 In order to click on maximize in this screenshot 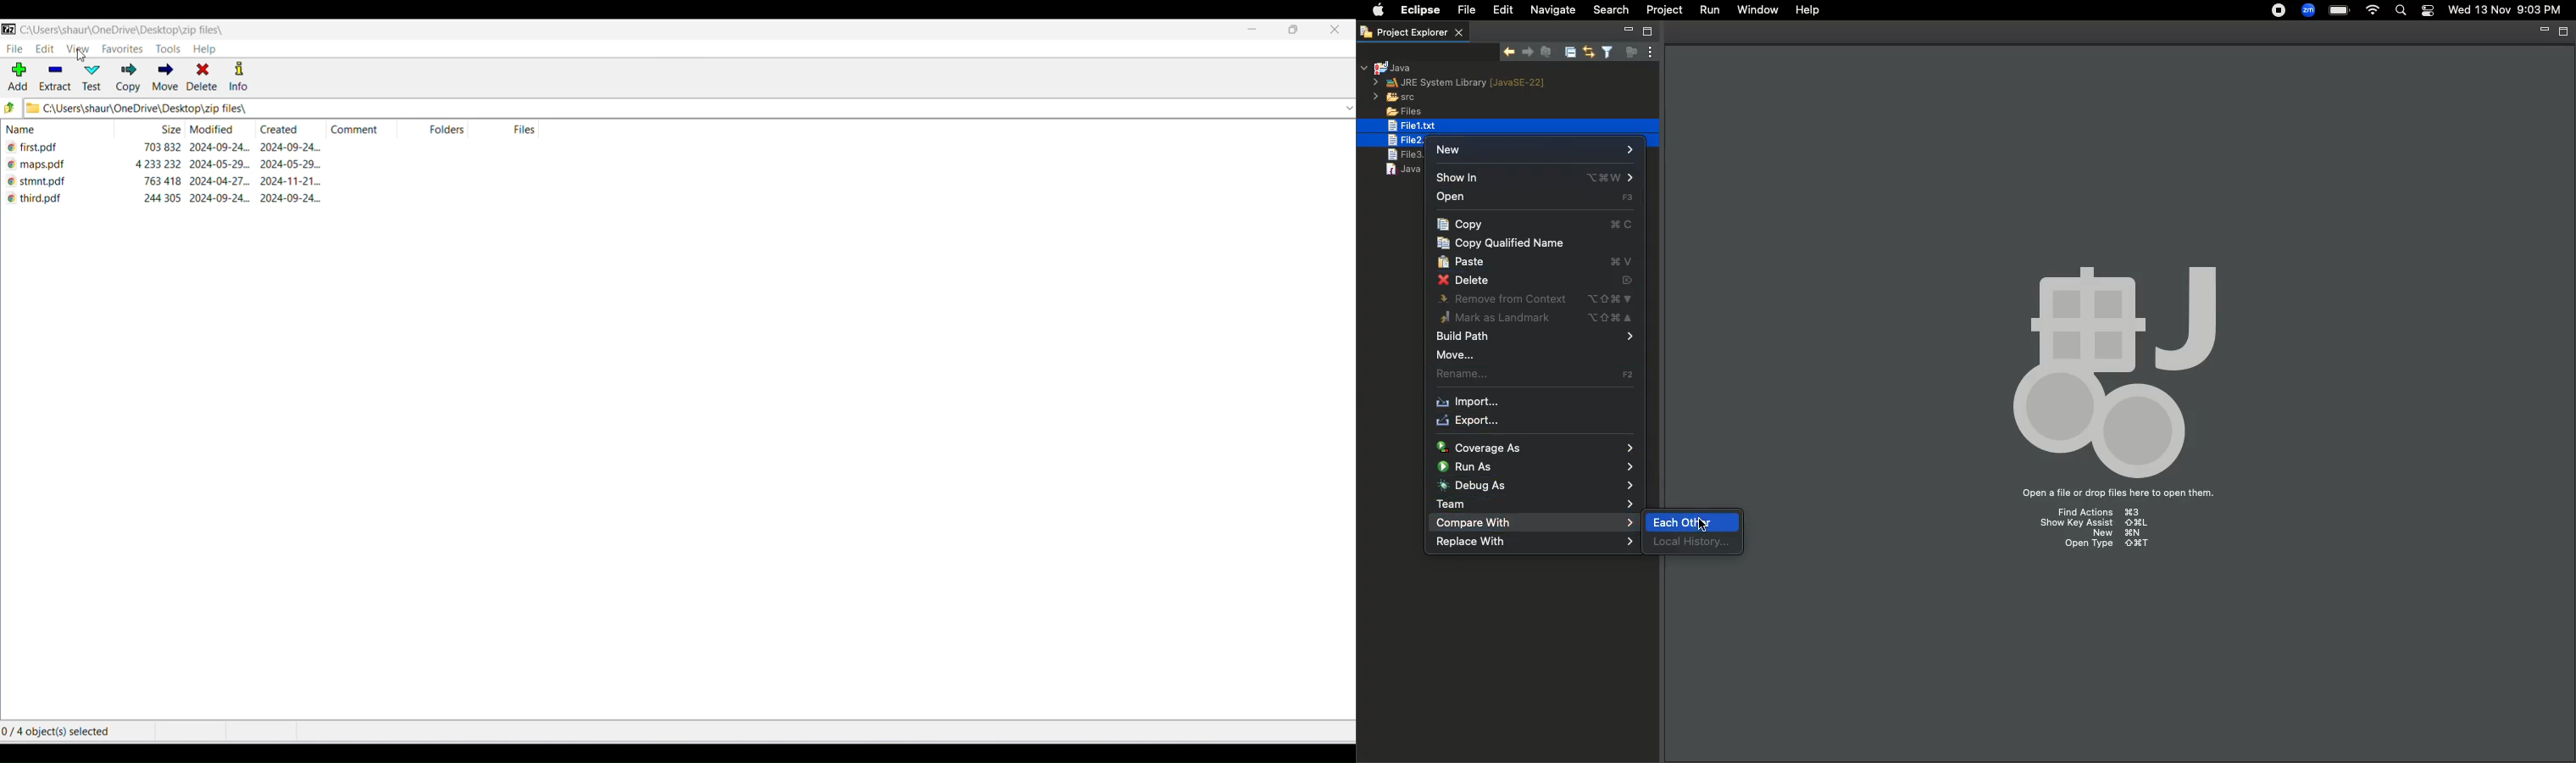, I will do `click(1294, 32)`.